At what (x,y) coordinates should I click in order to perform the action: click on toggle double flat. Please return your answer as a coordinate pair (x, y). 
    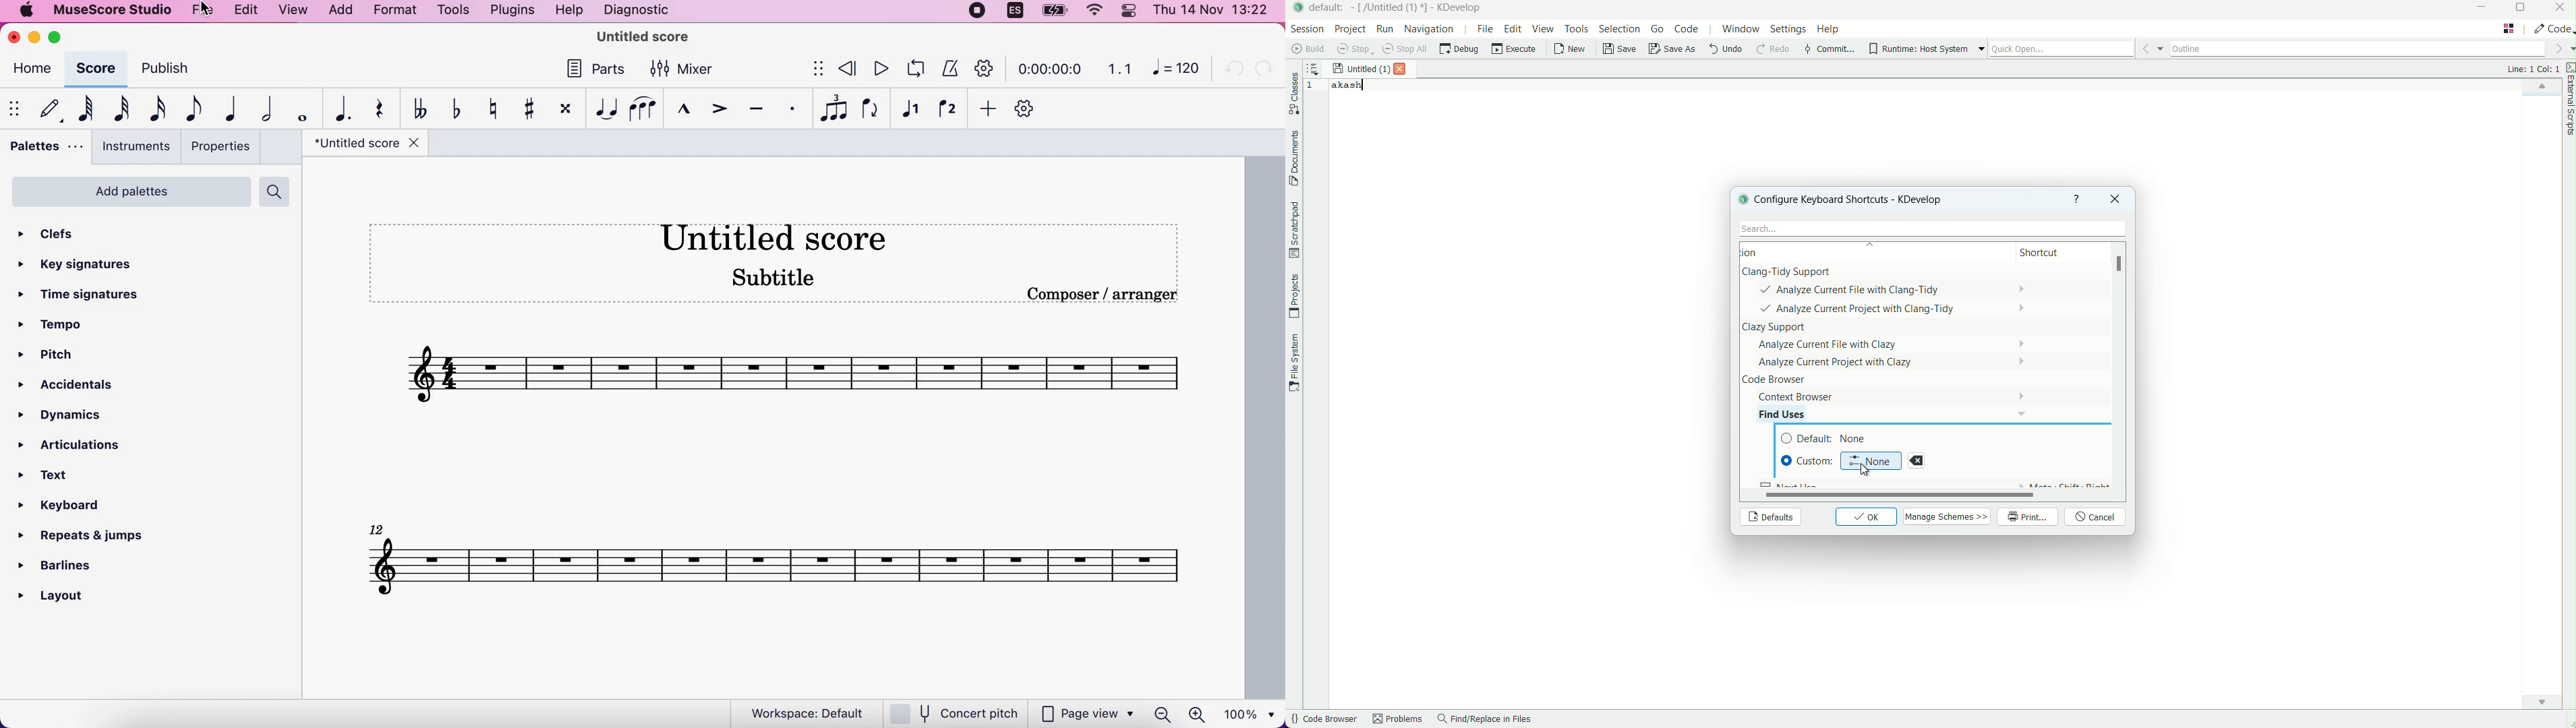
    Looking at the image, I should click on (416, 110).